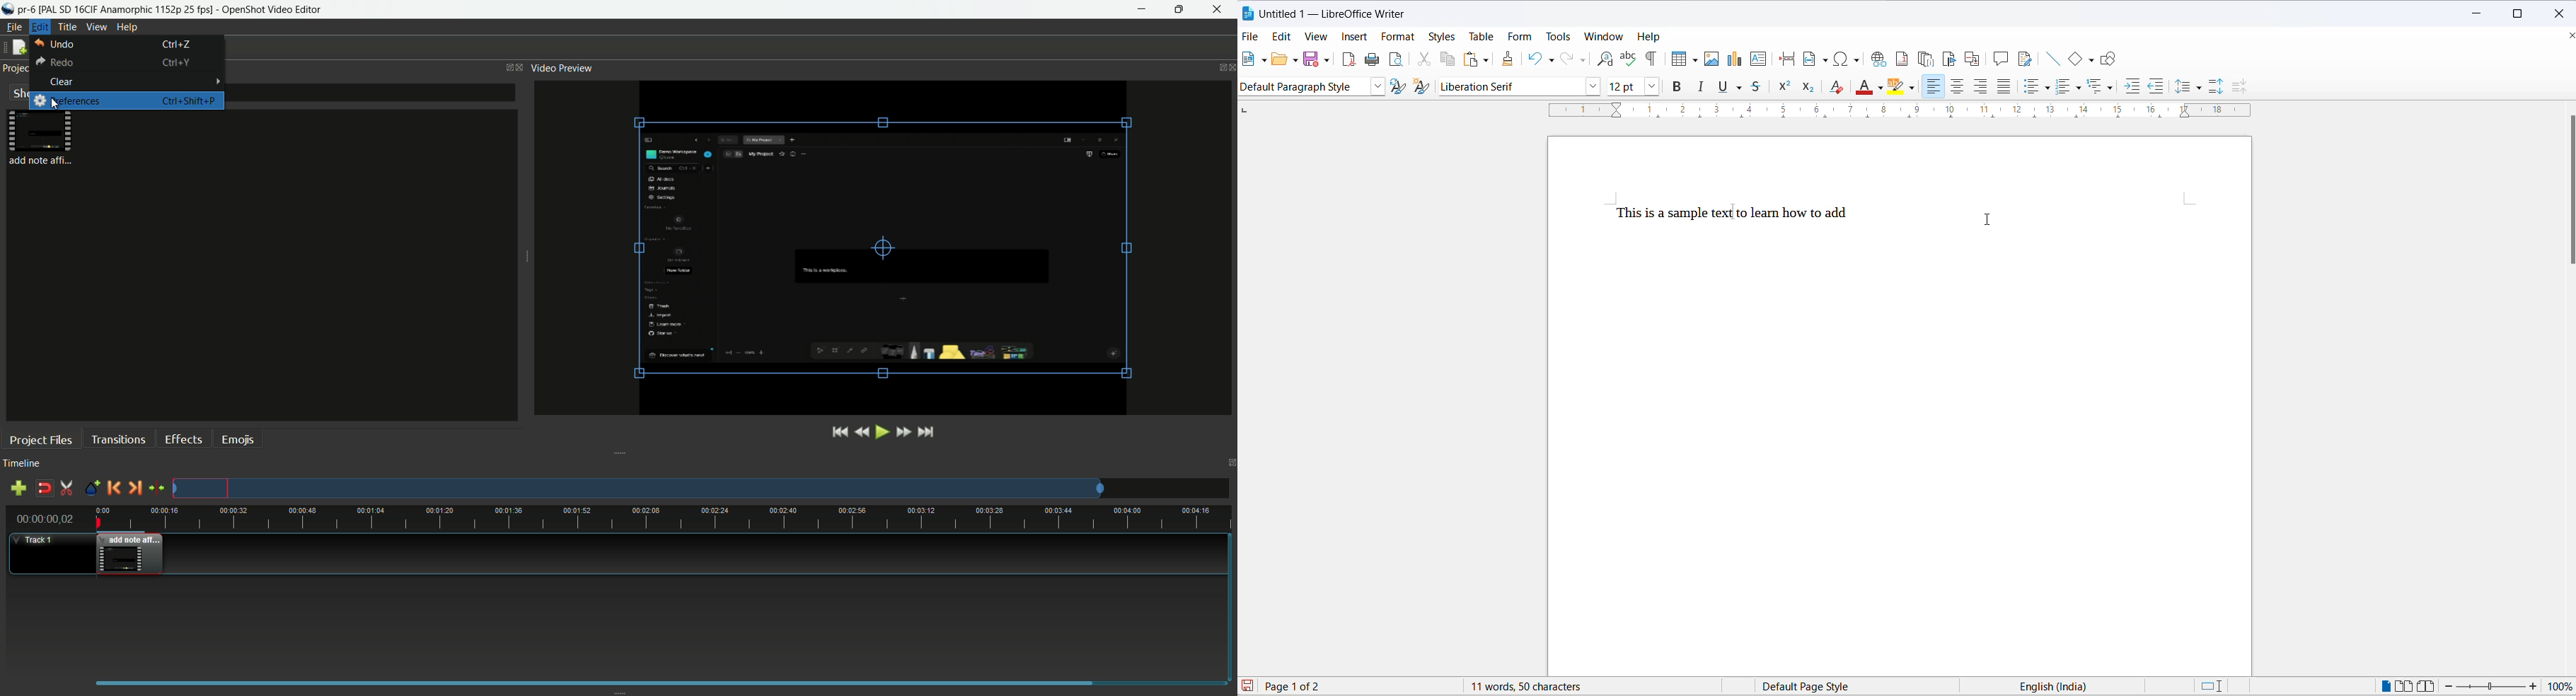 This screenshot has height=700, width=2576. What do you see at coordinates (66, 488) in the screenshot?
I see `enable razor` at bounding box center [66, 488].